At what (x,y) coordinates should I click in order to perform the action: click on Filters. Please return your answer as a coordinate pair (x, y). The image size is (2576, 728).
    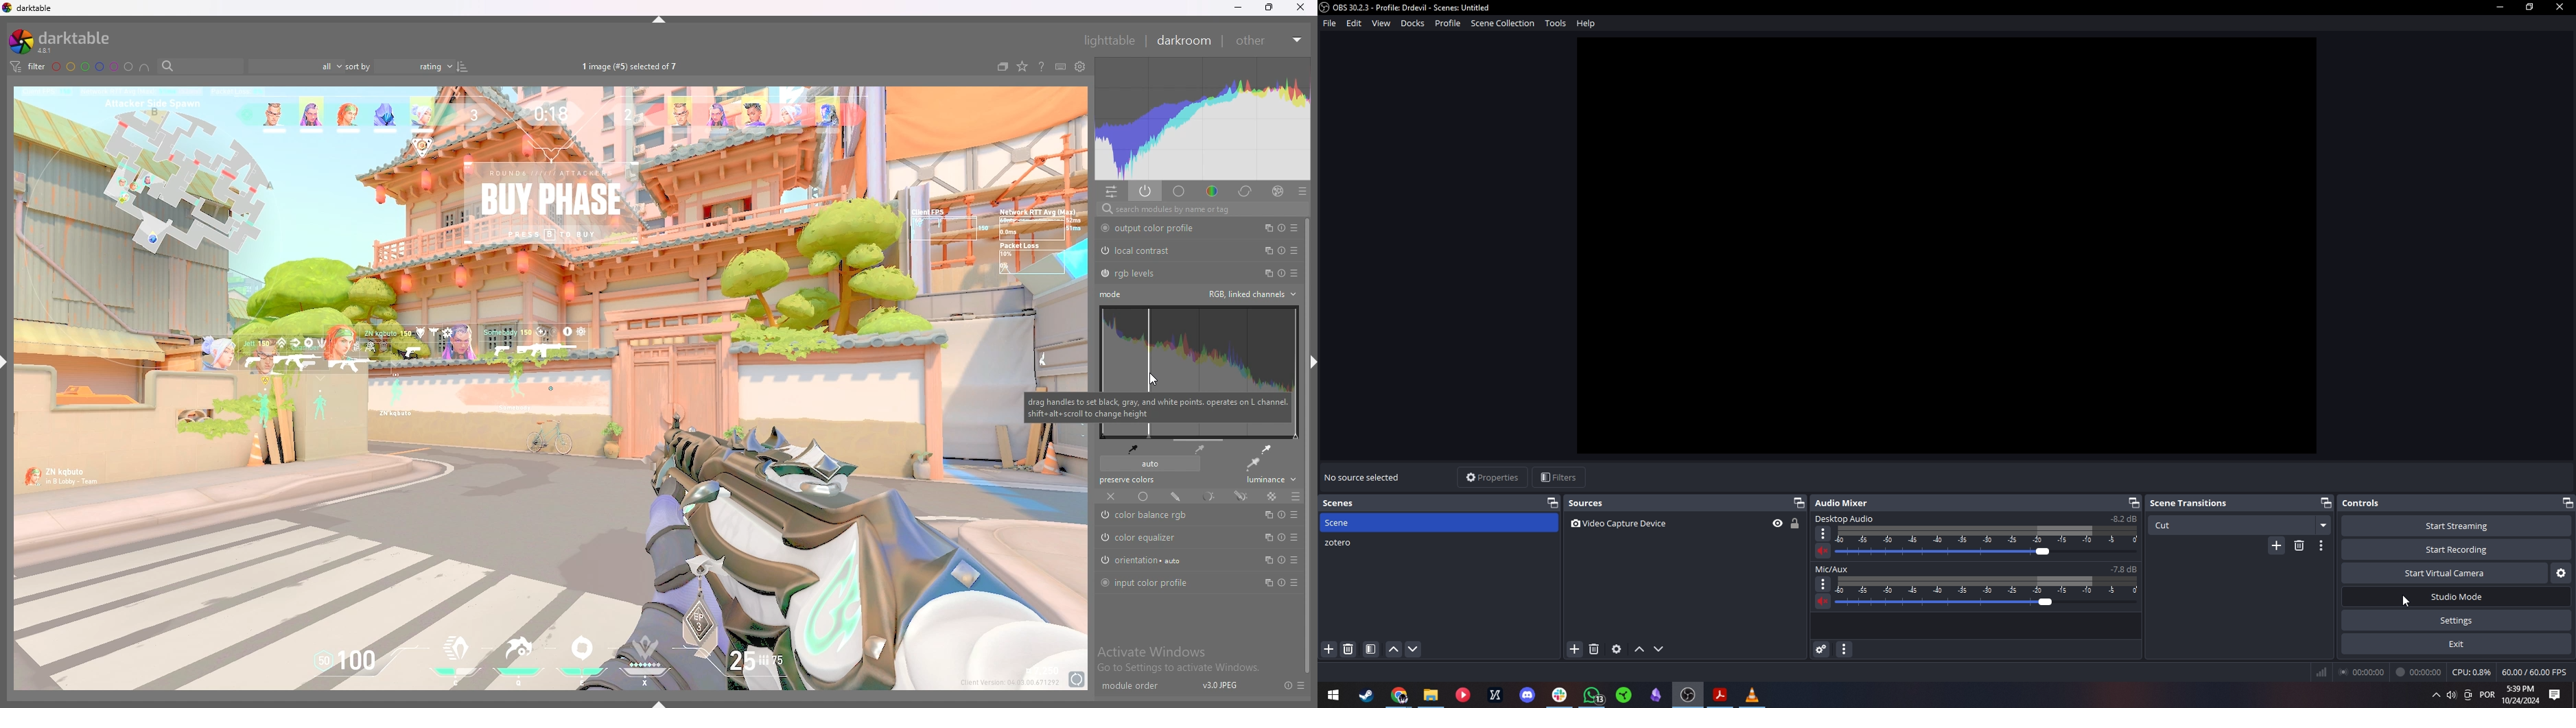
    Looking at the image, I should click on (1560, 477).